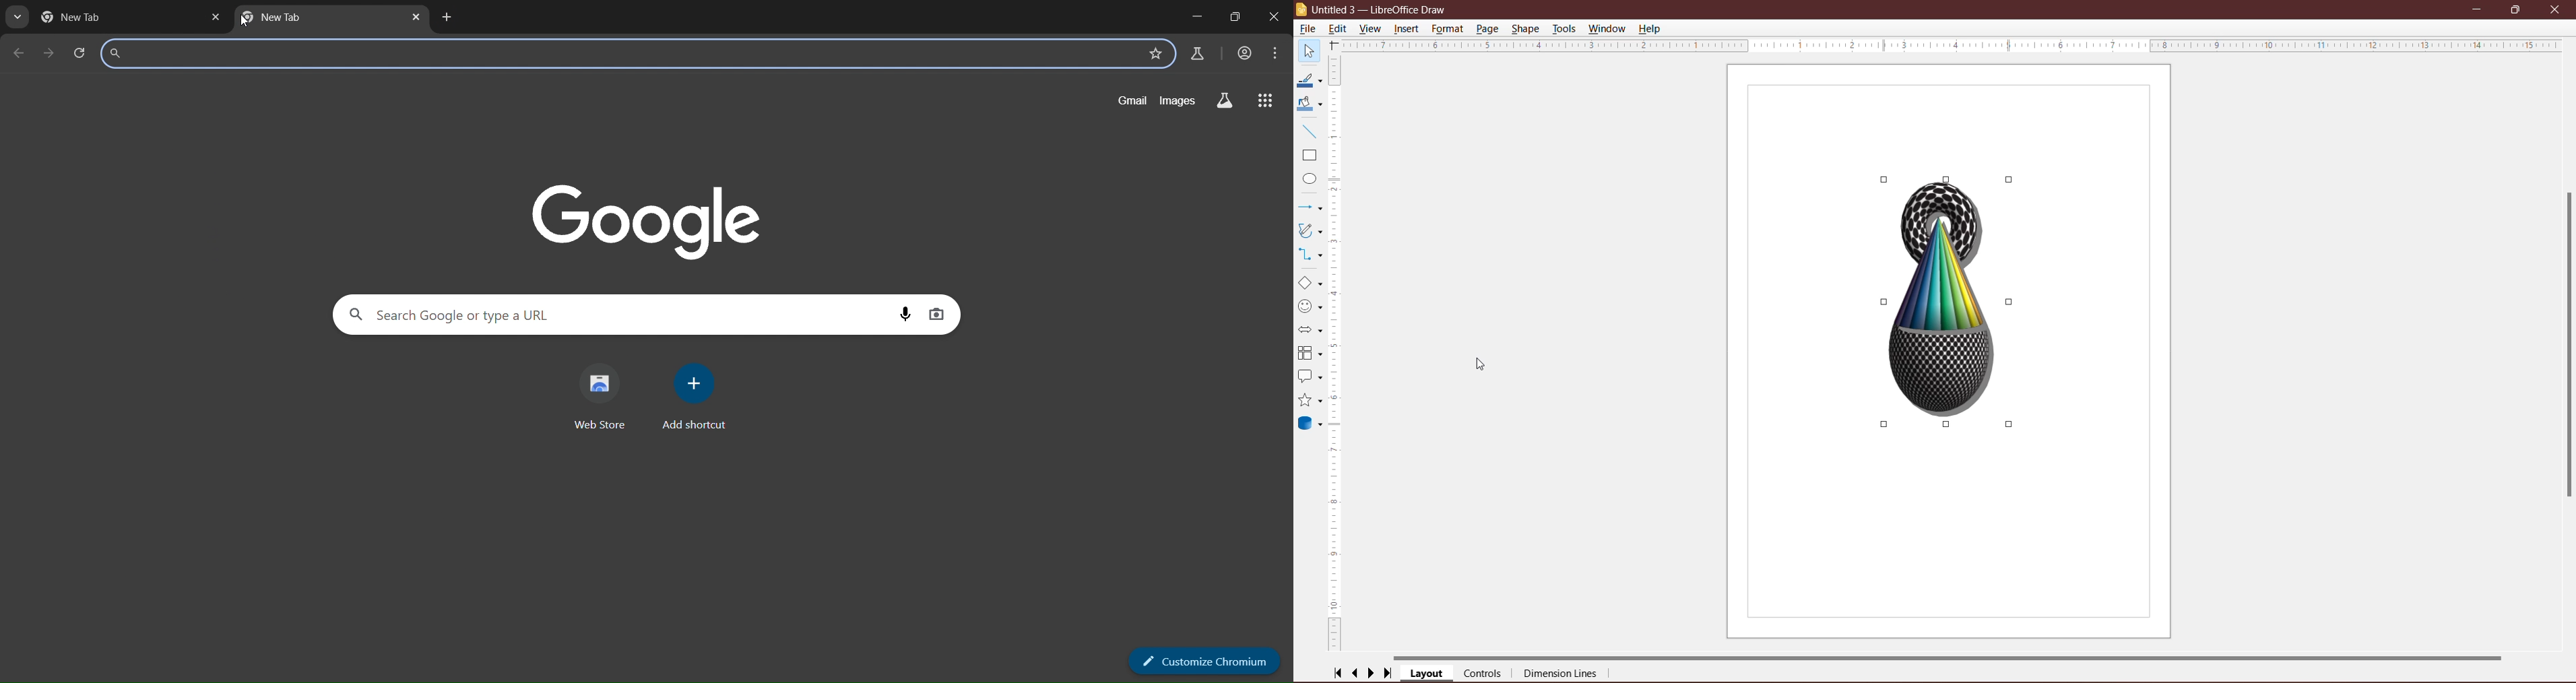 This screenshot has height=700, width=2576. What do you see at coordinates (1311, 207) in the screenshot?
I see `Lines and Arrows` at bounding box center [1311, 207].